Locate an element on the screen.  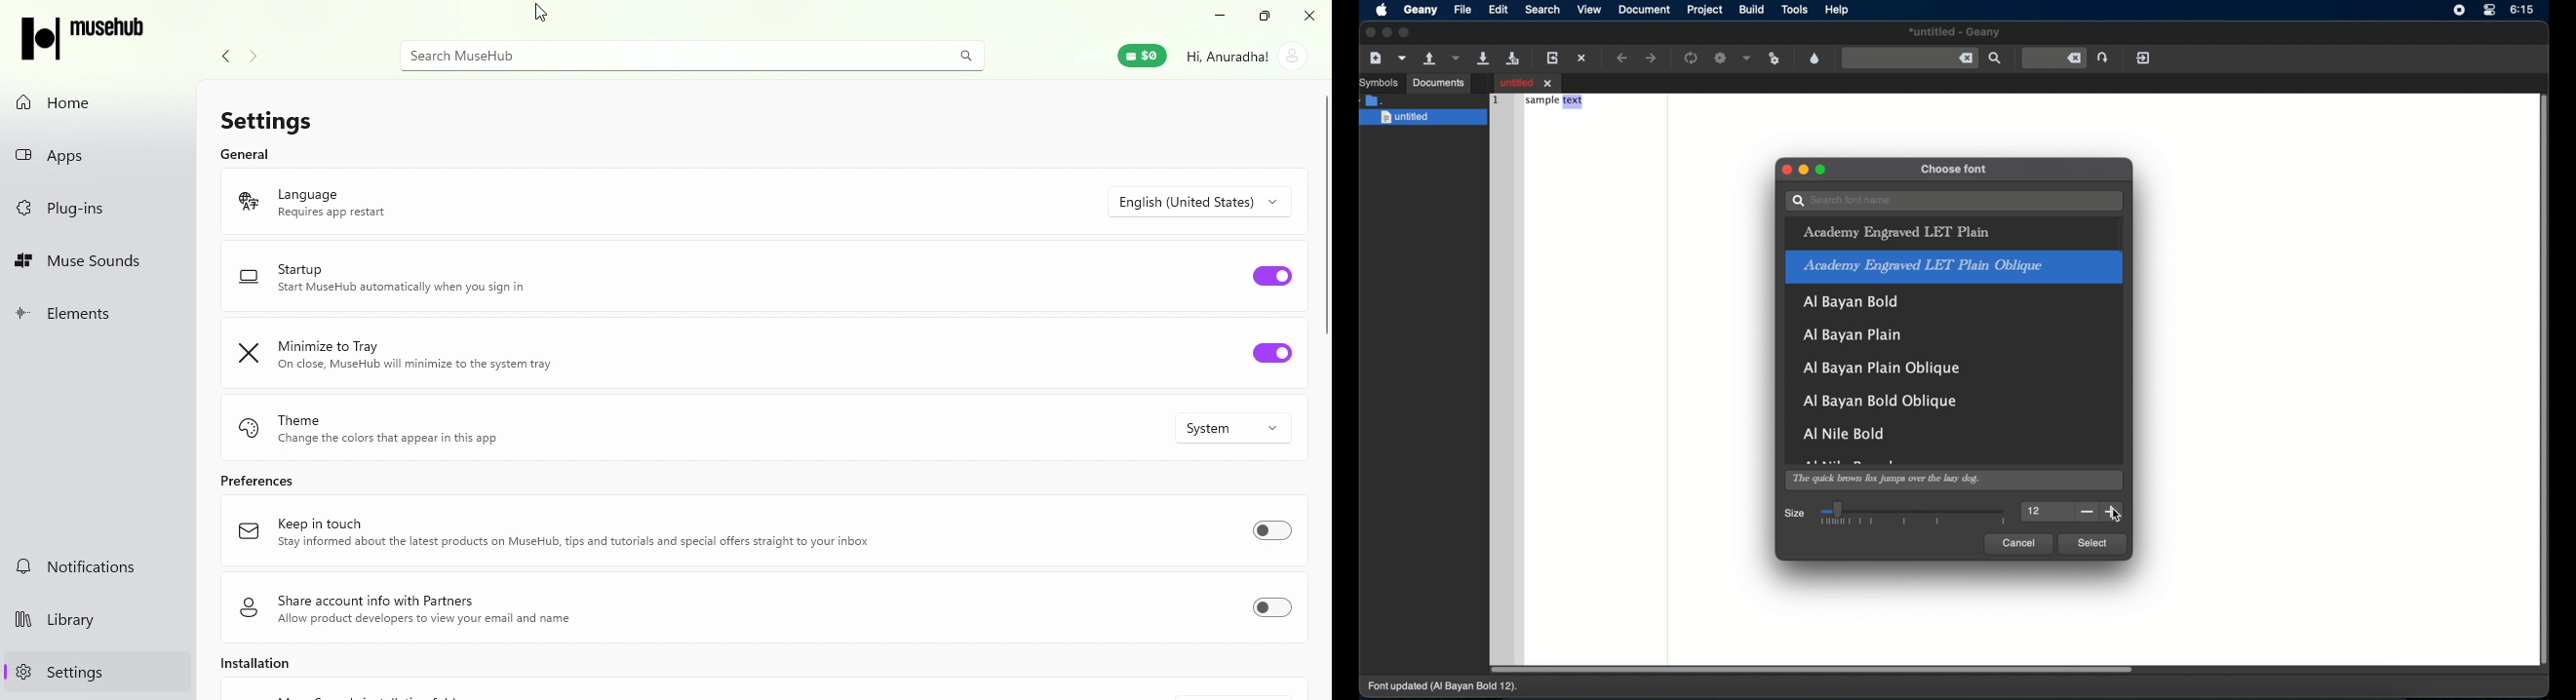
Share account info with partners is located at coordinates (501, 609).